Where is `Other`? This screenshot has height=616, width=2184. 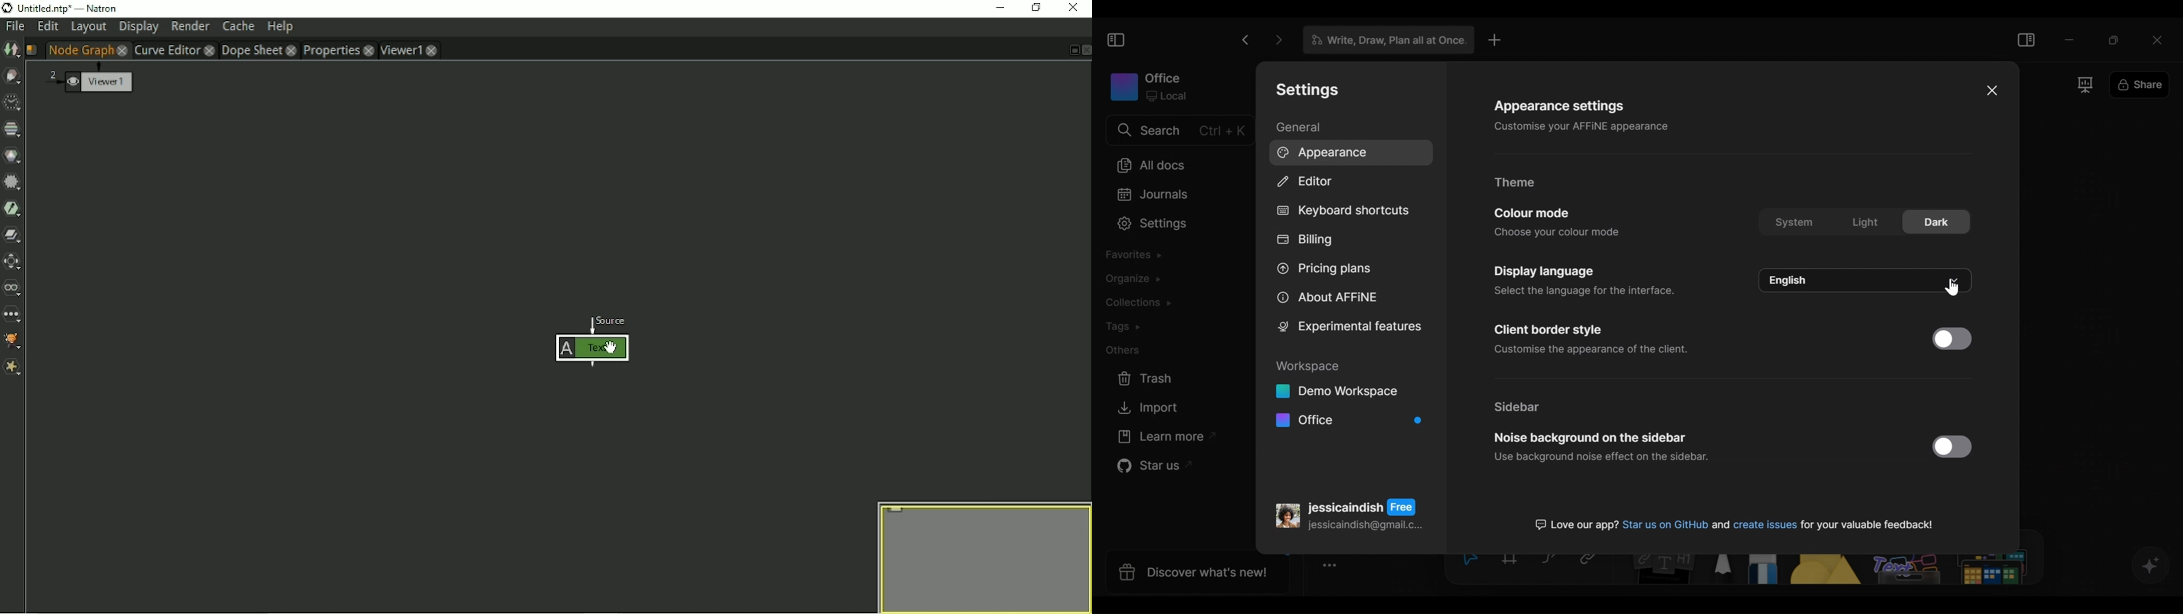
Other is located at coordinates (1124, 351).